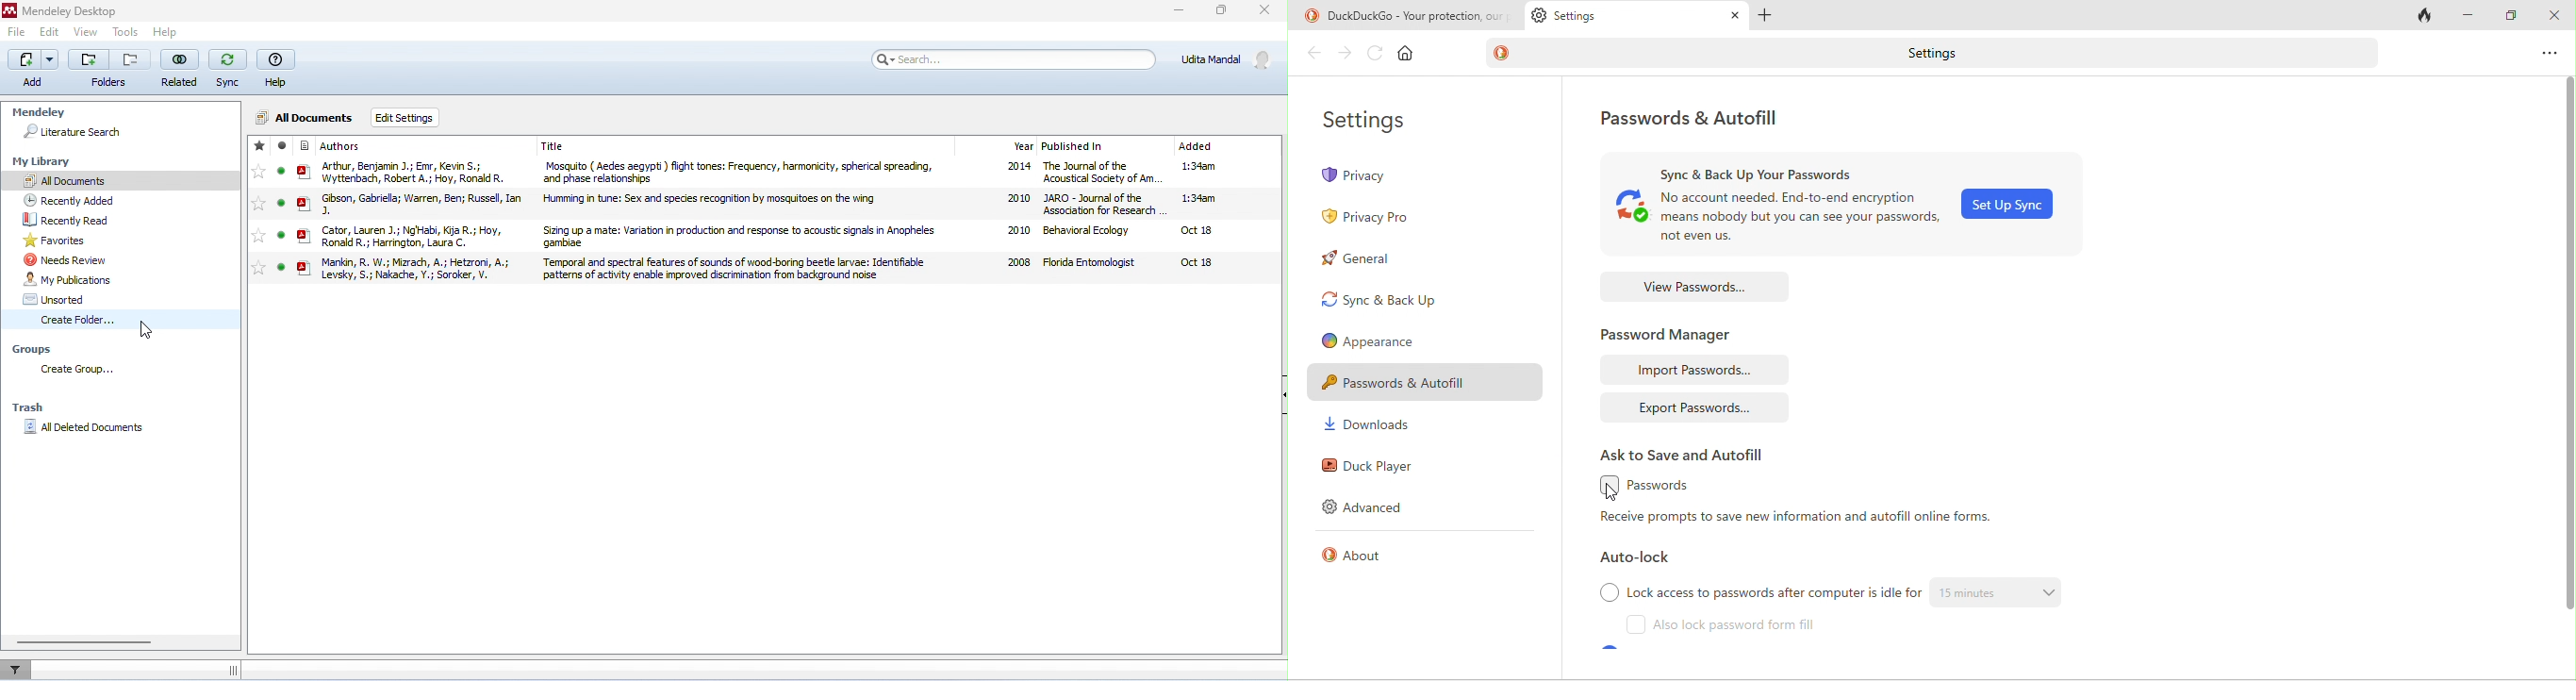 This screenshot has height=700, width=2576. I want to click on duck player, so click(1388, 468).